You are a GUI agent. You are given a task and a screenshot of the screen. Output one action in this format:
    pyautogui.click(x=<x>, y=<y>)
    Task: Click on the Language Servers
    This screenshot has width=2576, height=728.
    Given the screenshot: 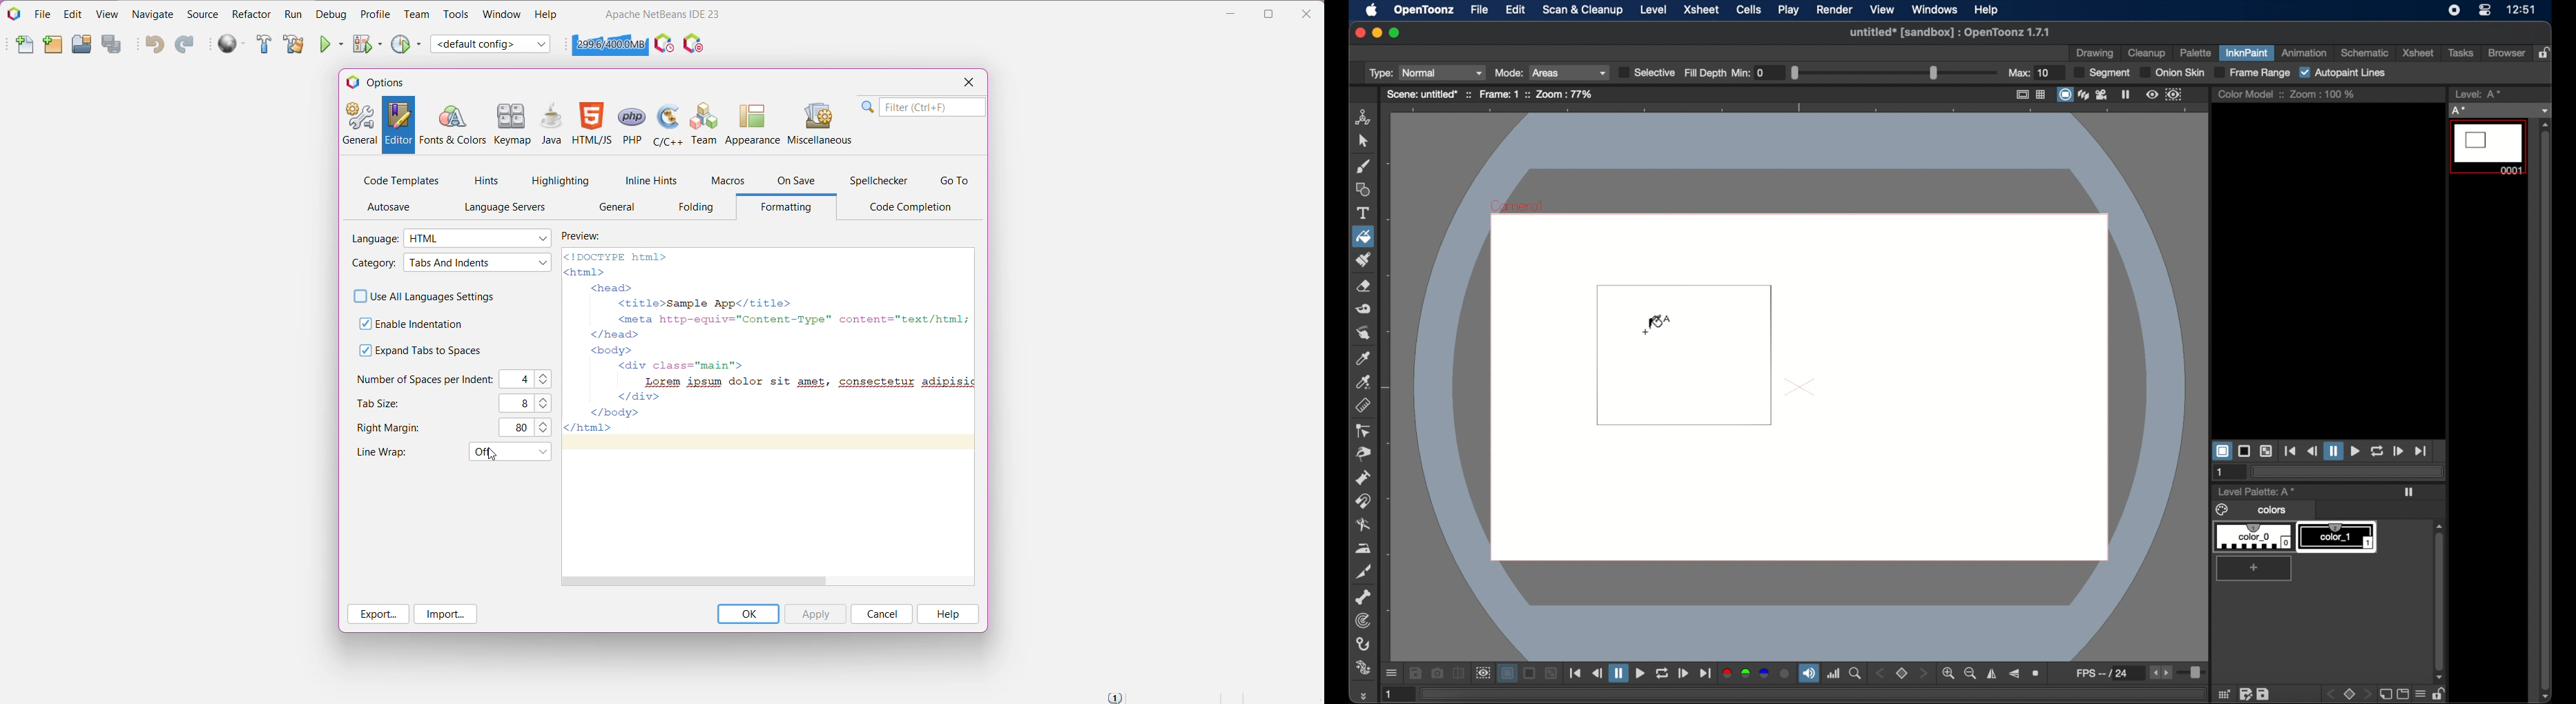 What is the action you would take?
    pyautogui.click(x=501, y=208)
    